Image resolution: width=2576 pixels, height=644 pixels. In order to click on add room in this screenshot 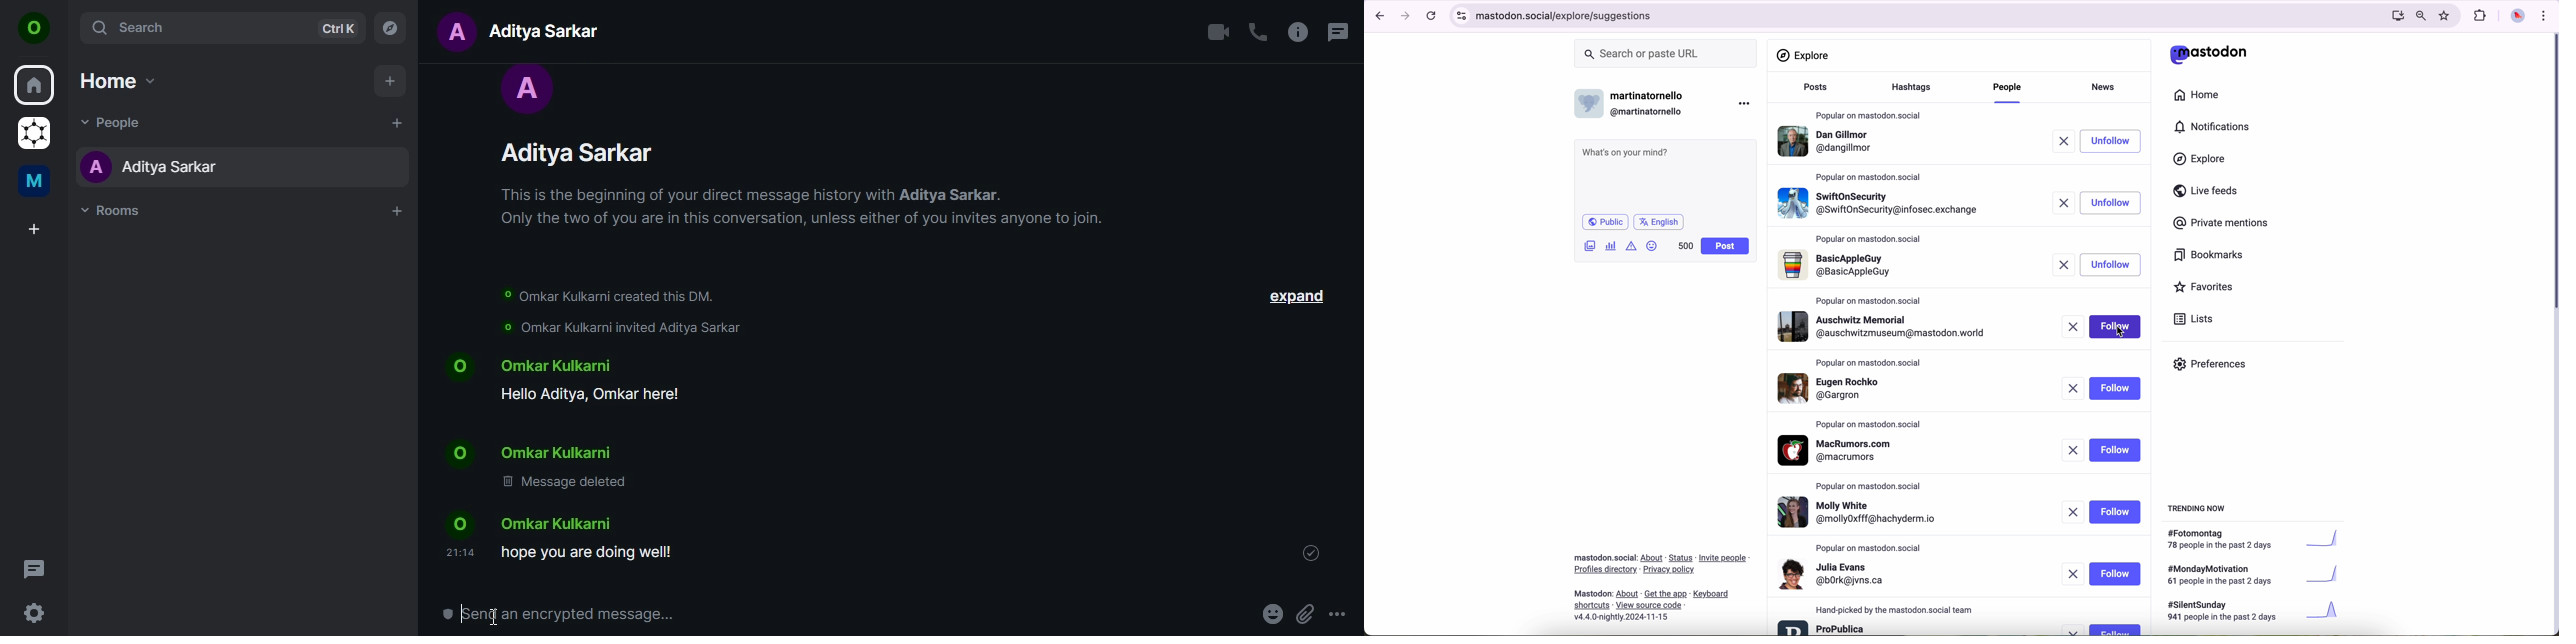, I will do `click(396, 211)`.